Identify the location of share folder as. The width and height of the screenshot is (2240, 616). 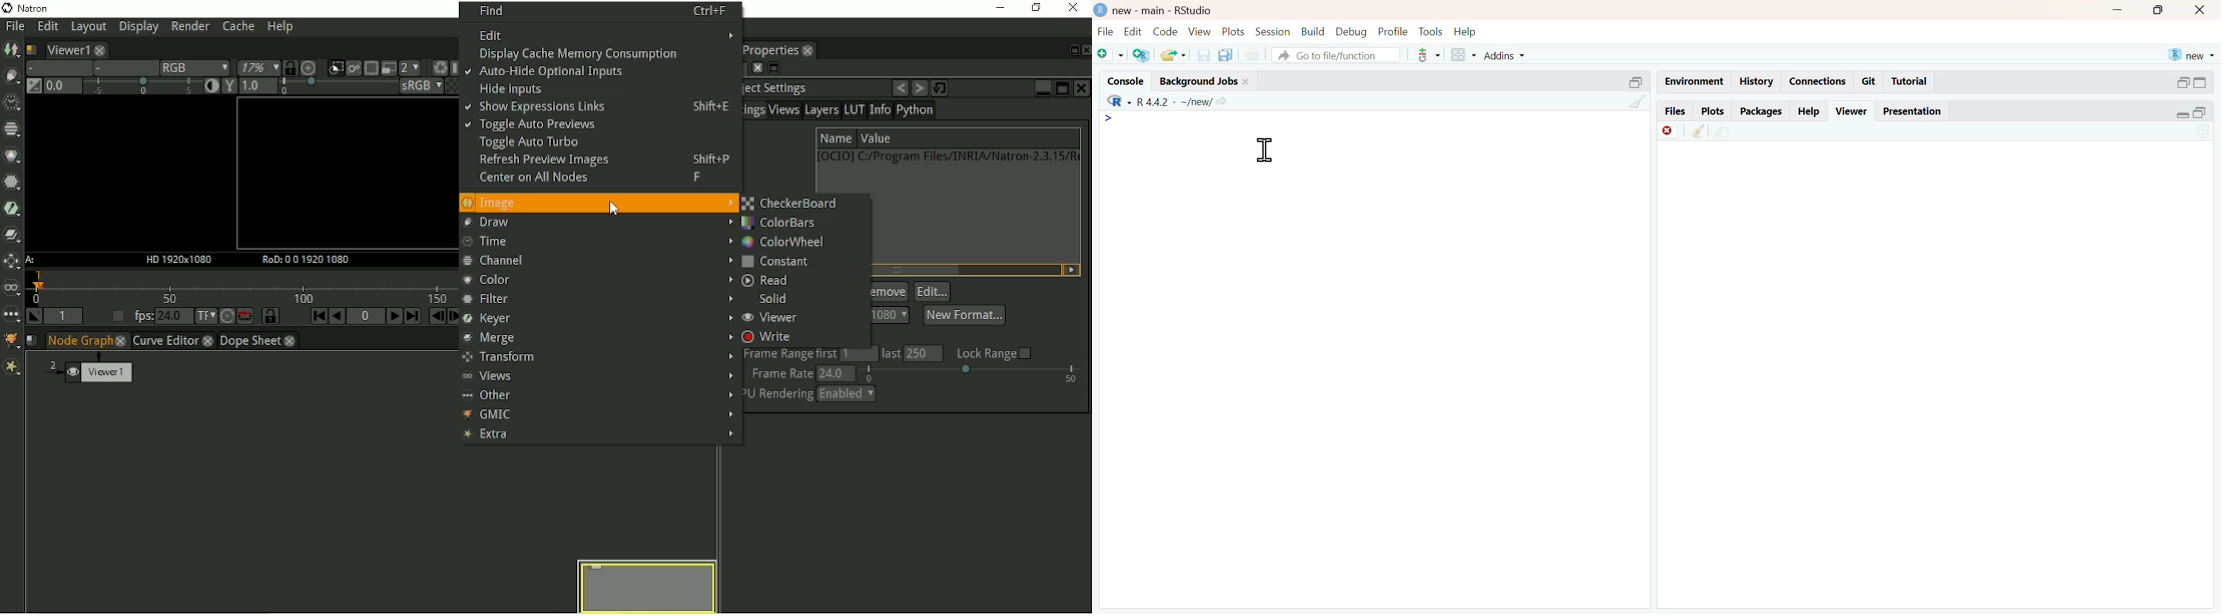
(1174, 55).